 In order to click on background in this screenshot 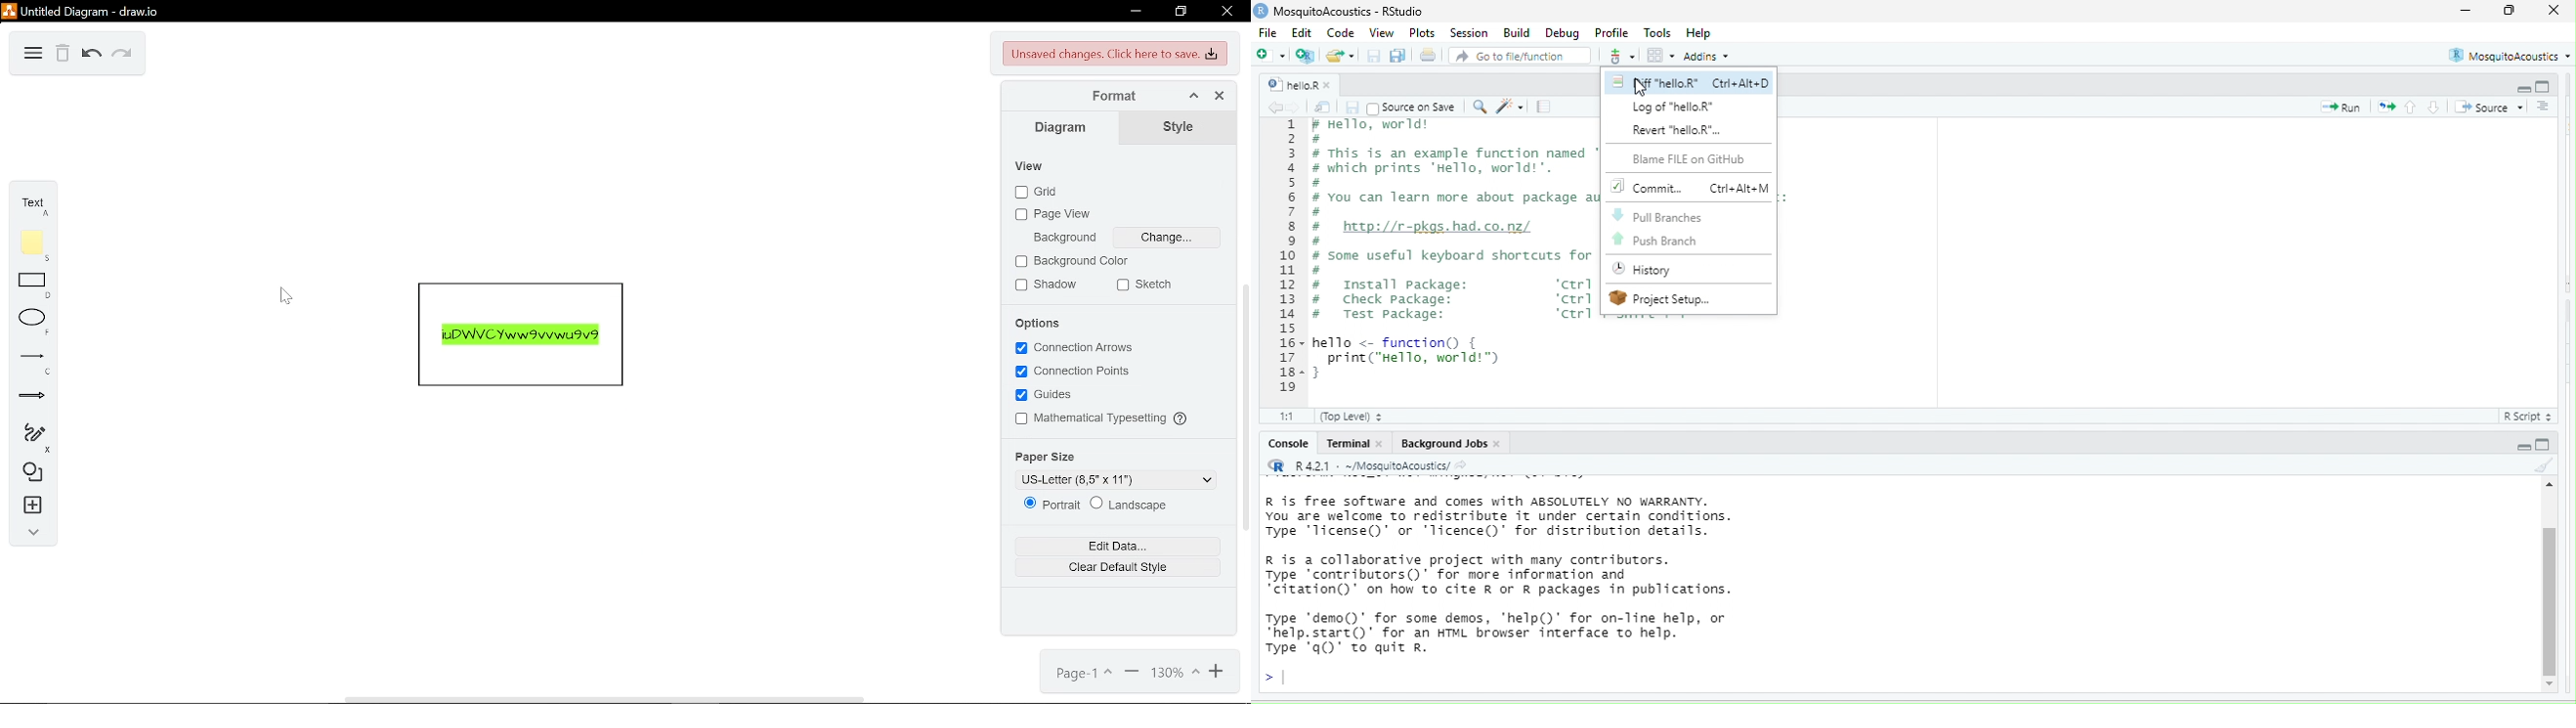, I will do `click(1067, 238)`.